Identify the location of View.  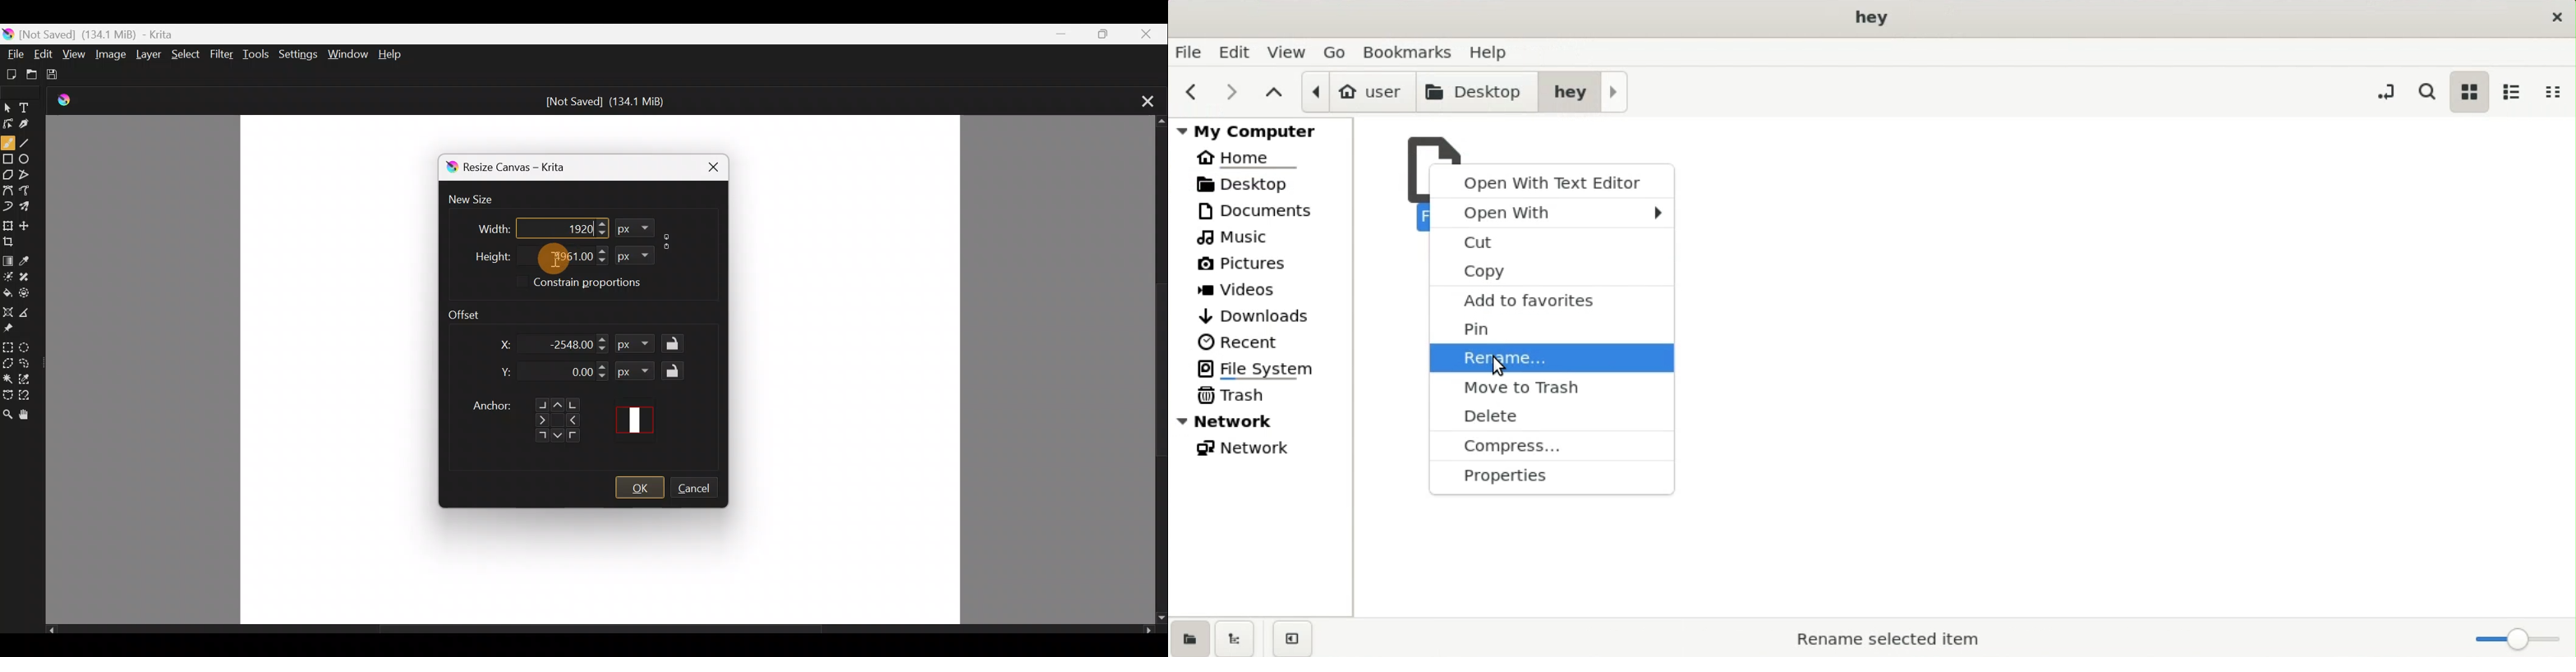
(74, 54).